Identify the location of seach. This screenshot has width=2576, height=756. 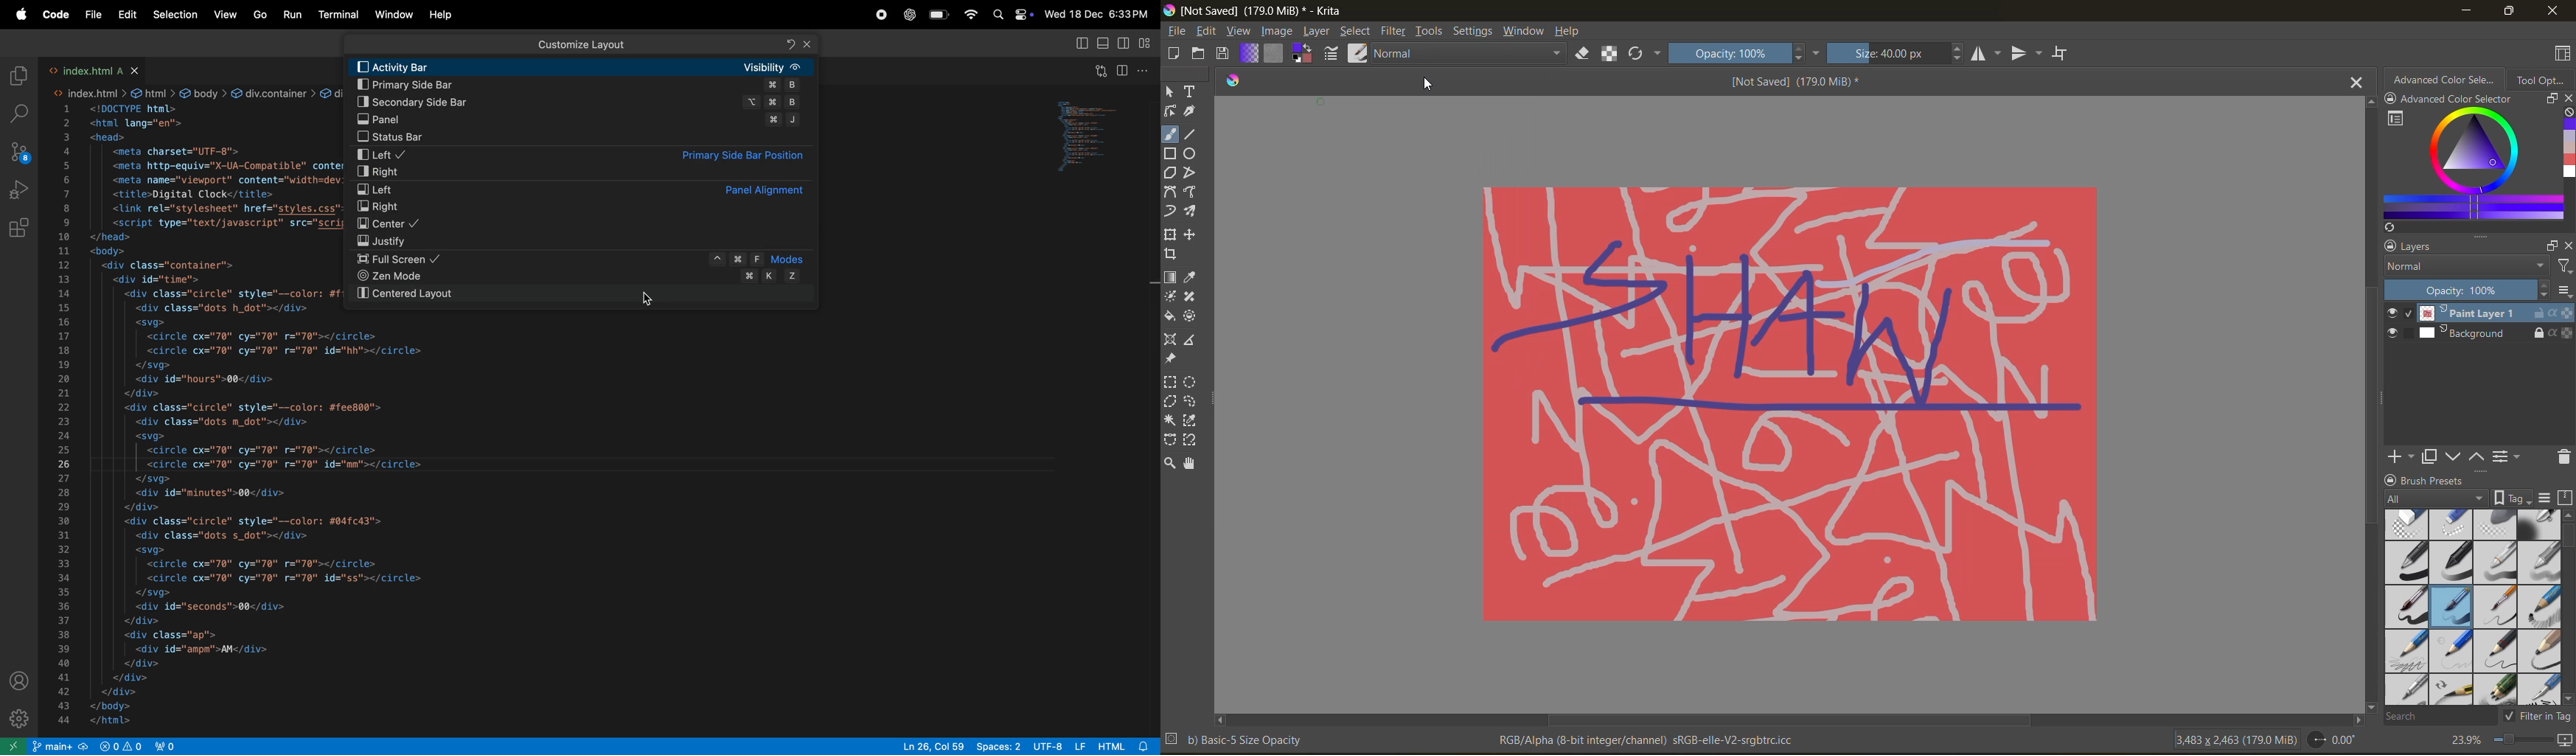
(19, 113).